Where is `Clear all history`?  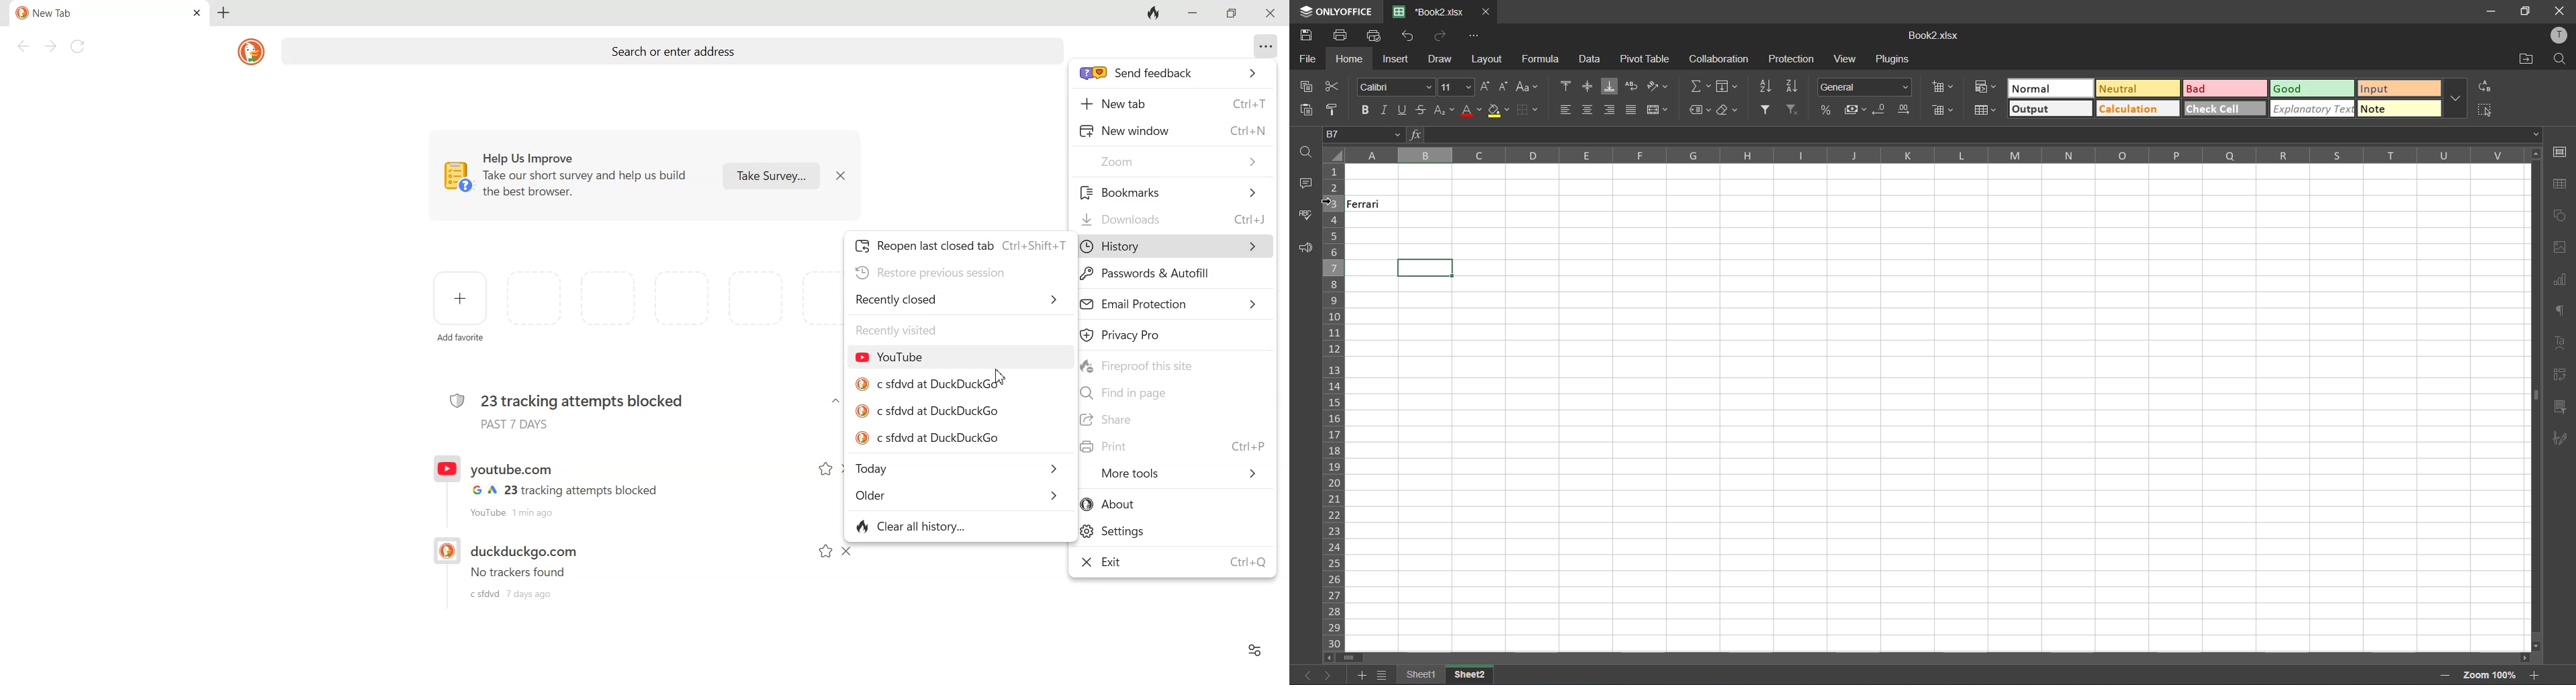 Clear all history is located at coordinates (914, 525).